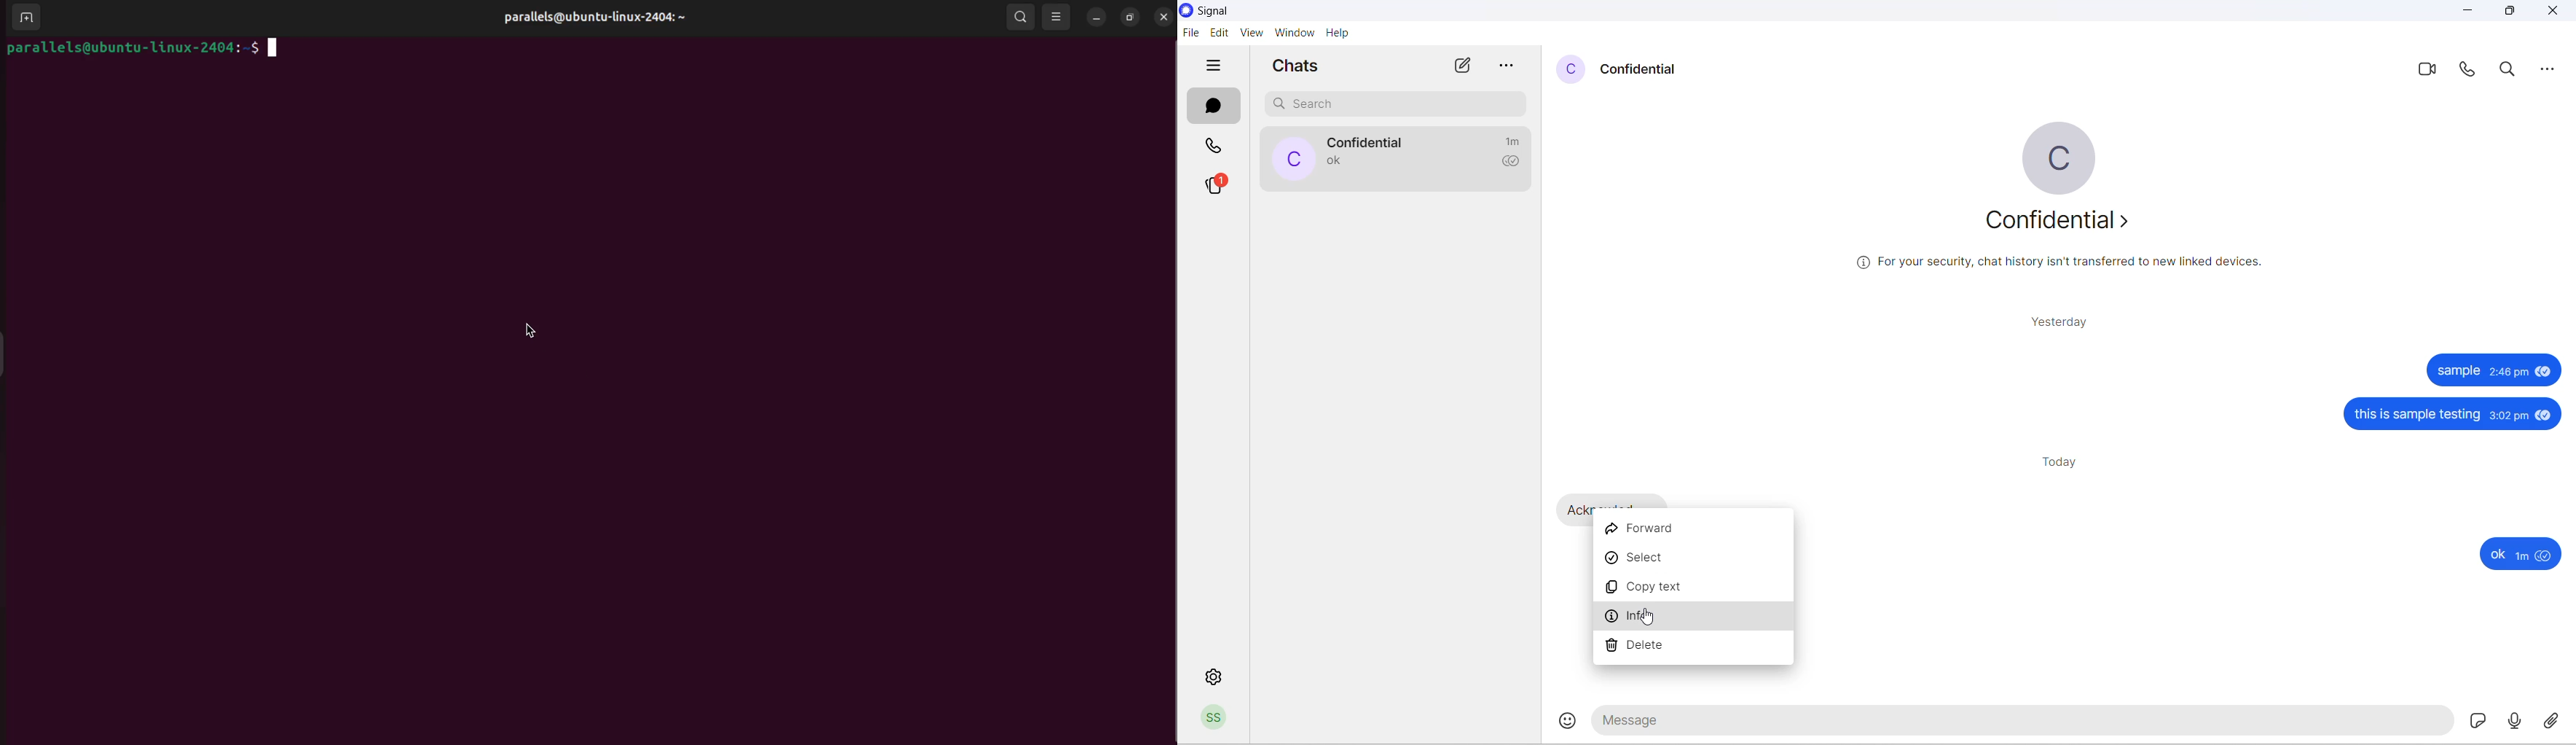  Describe the element at coordinates (1217, 187) in the screenshot. I see `stories` at that location.